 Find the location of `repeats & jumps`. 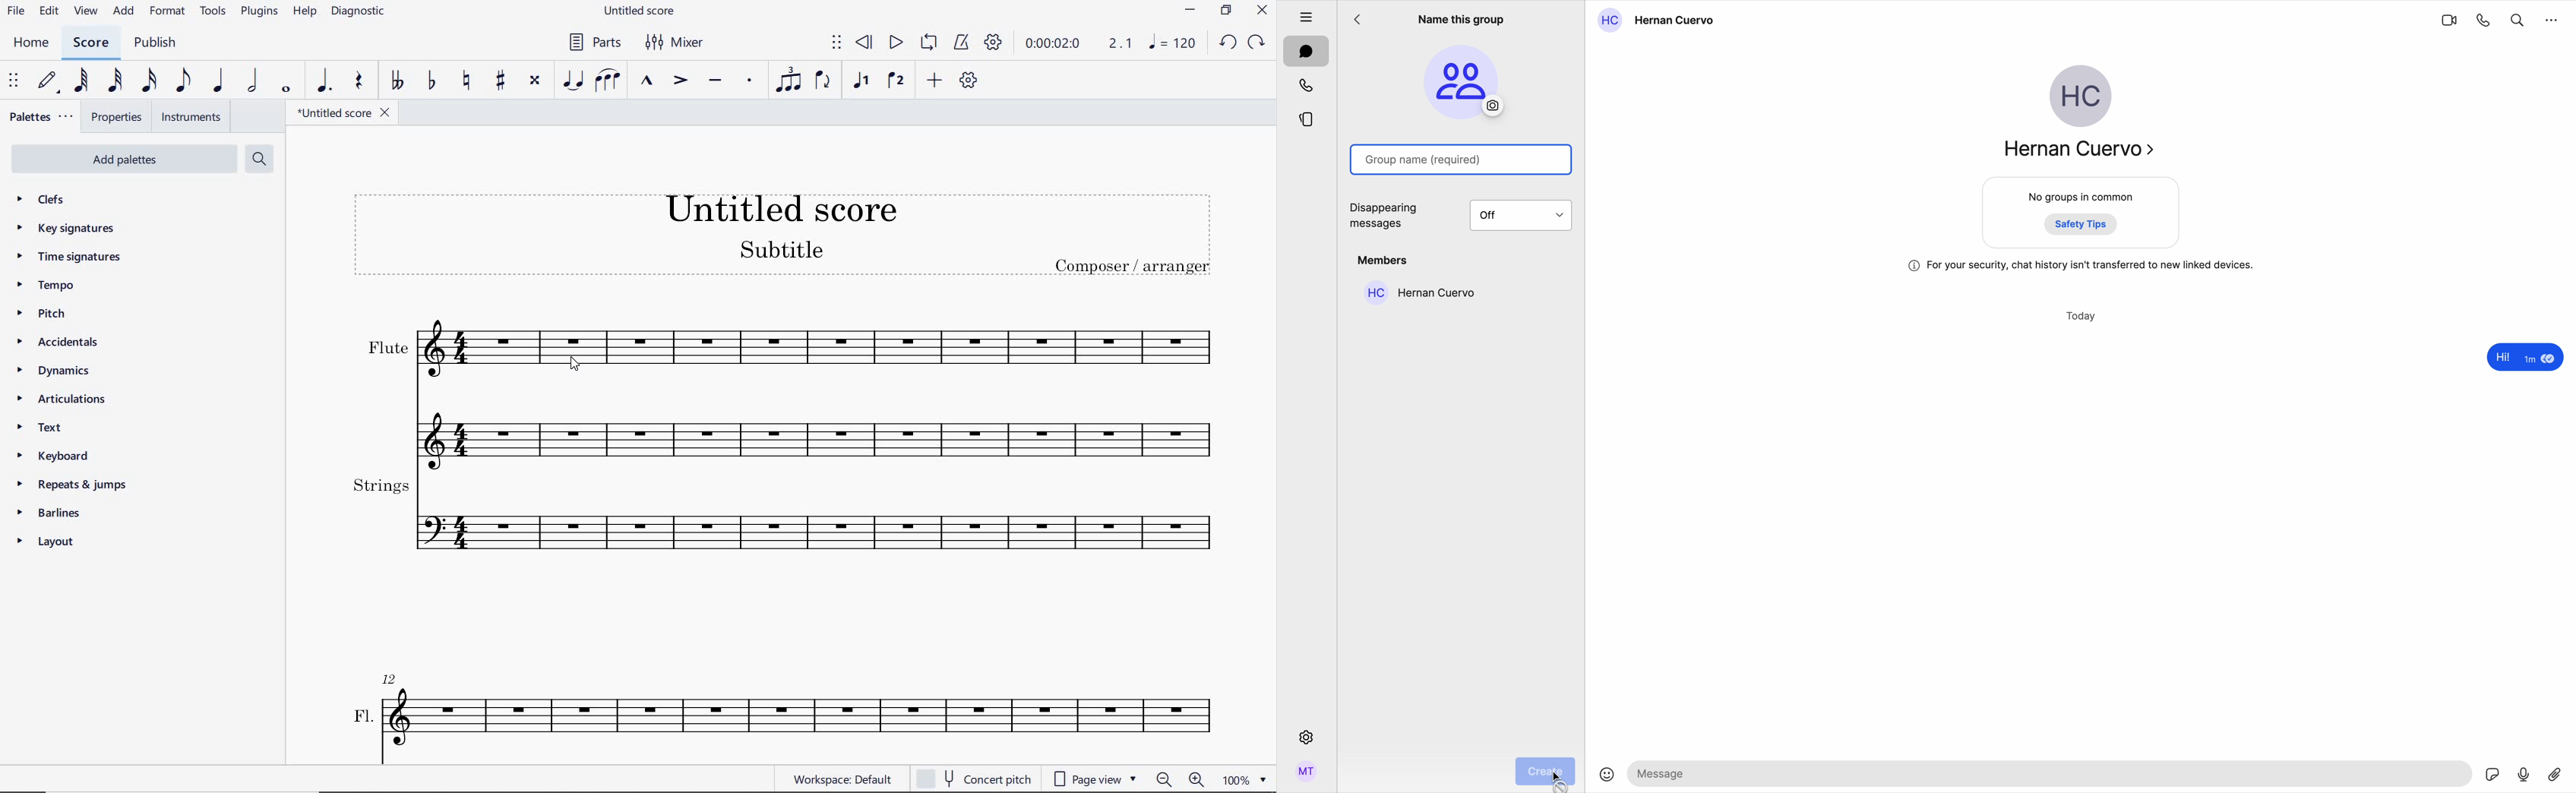

repeats & jumps is located at coordinates (69, 485).